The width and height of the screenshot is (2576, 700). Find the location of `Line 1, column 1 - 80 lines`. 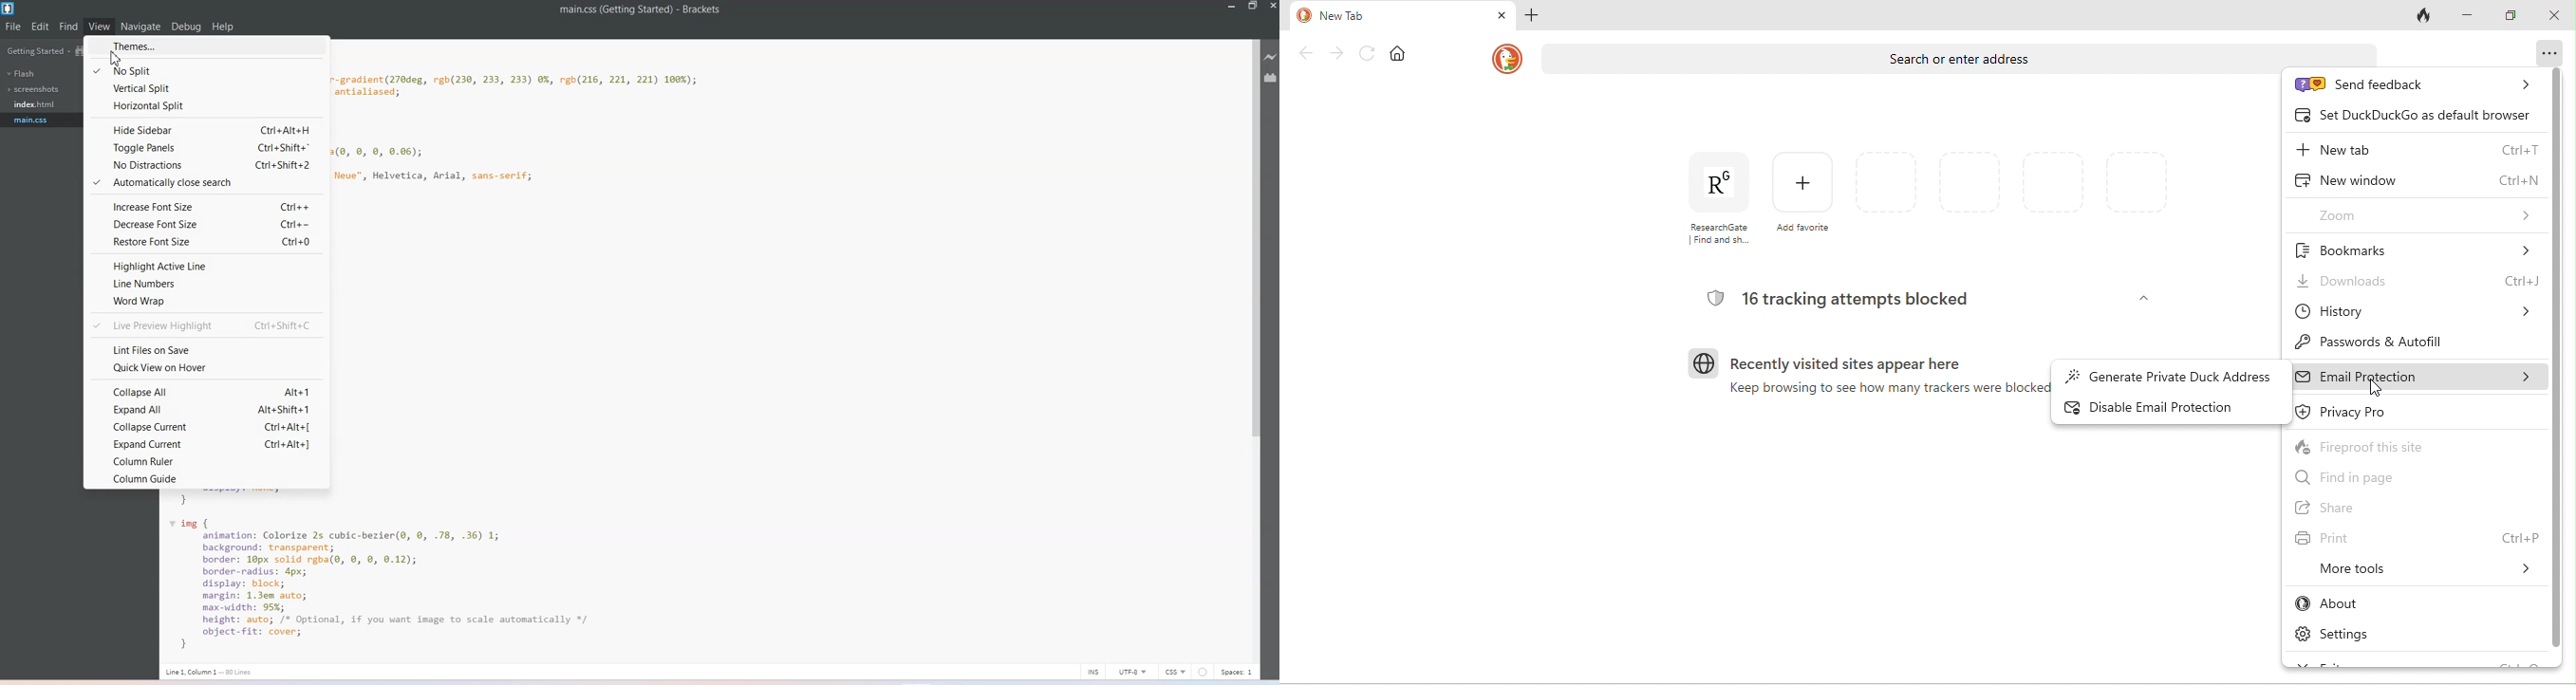

Line 1, column 1 - 80 lines is located at coordinates (209, 672).